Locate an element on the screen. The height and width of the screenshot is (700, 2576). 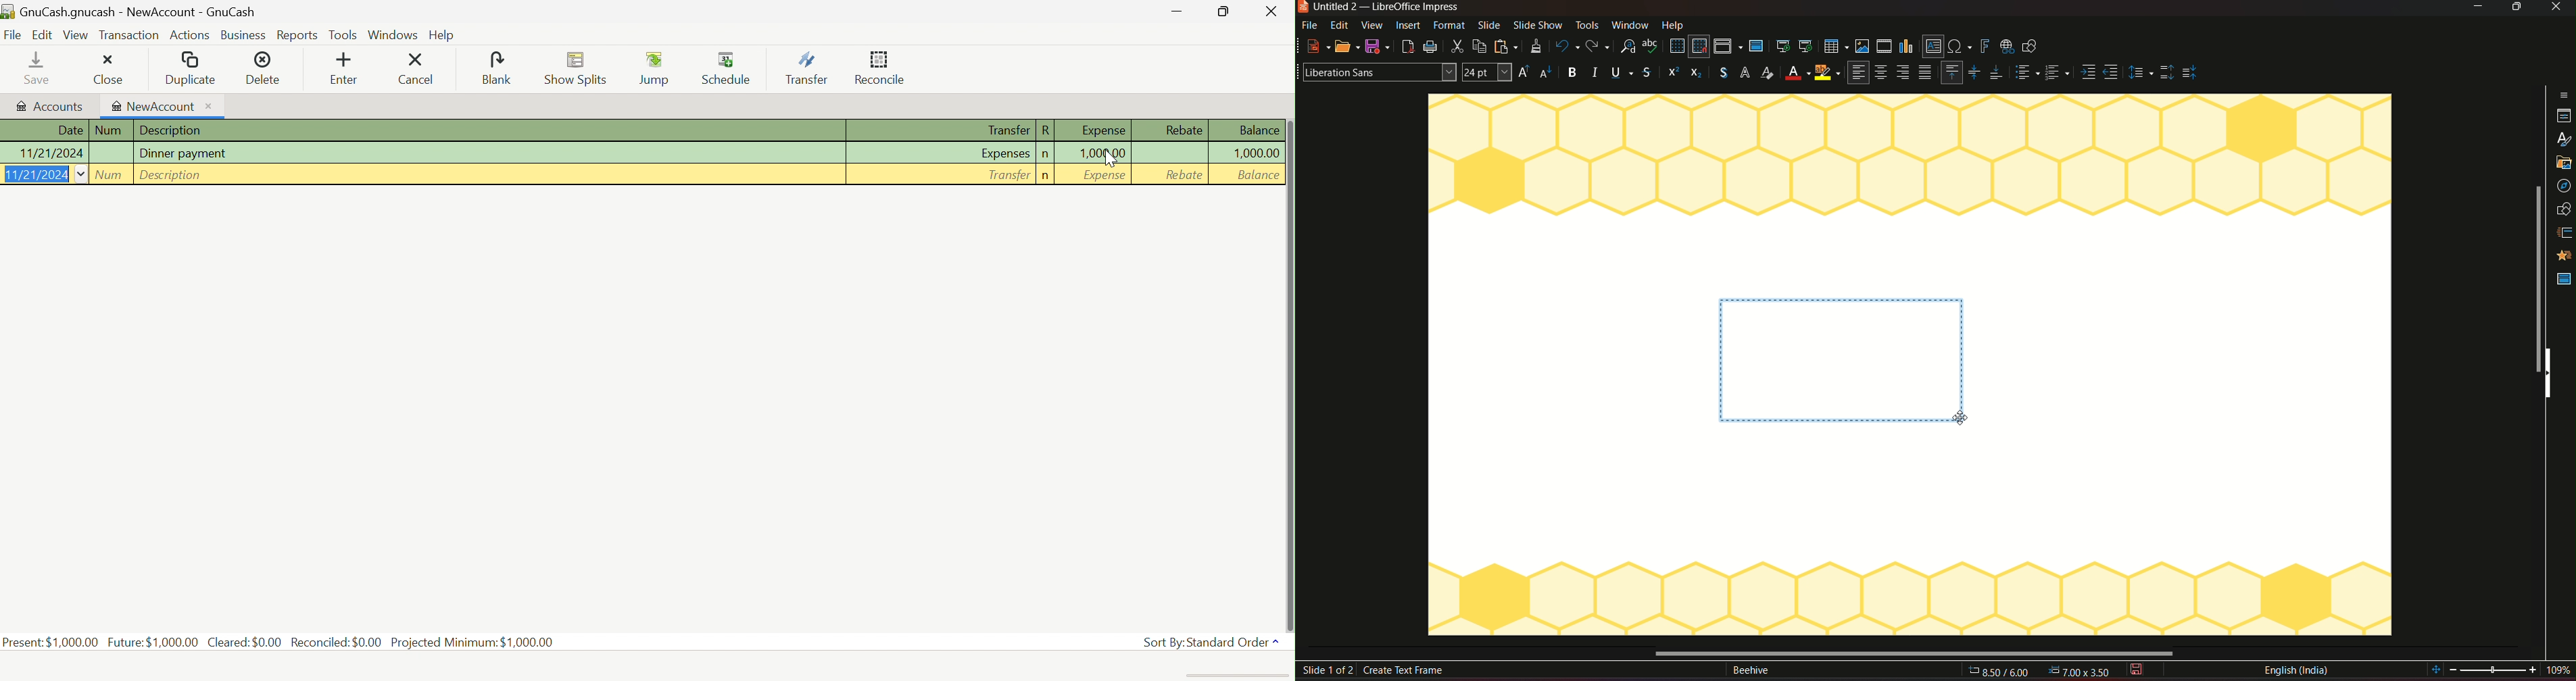
Tools is located at coordinates (343, 34).